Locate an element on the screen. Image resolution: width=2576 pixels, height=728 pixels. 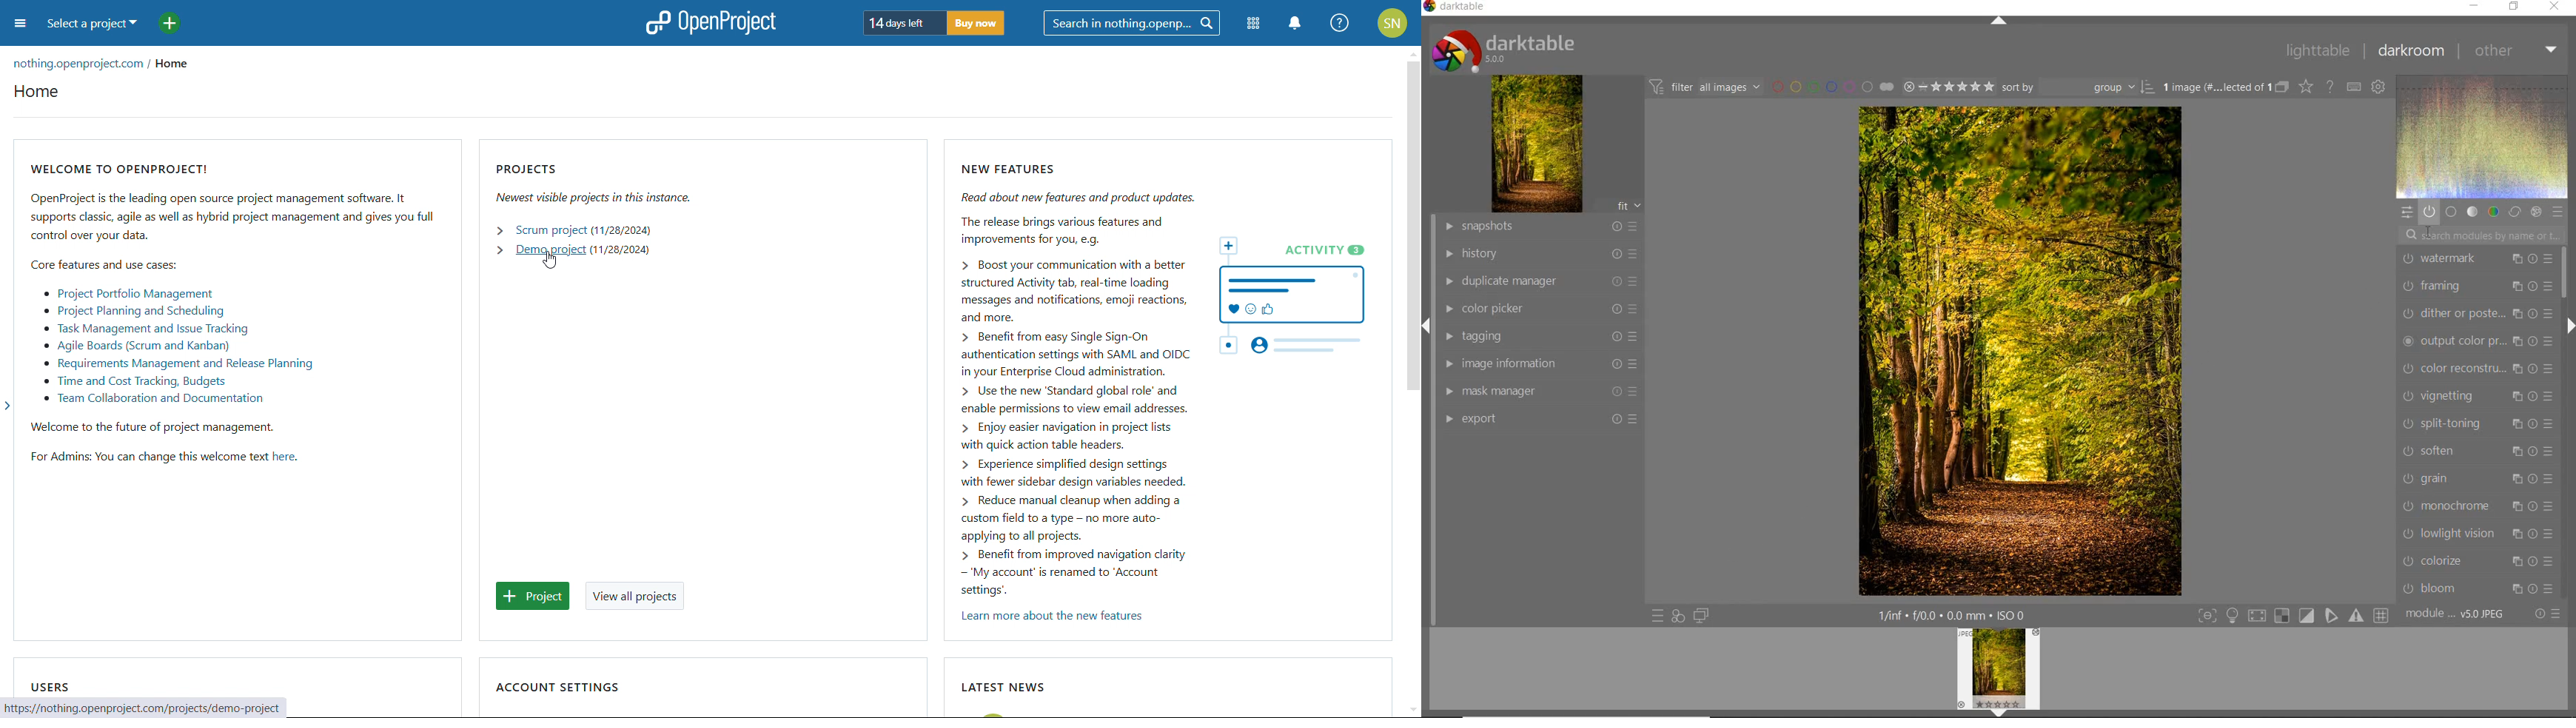
base is located at coordinates (2452, 212).